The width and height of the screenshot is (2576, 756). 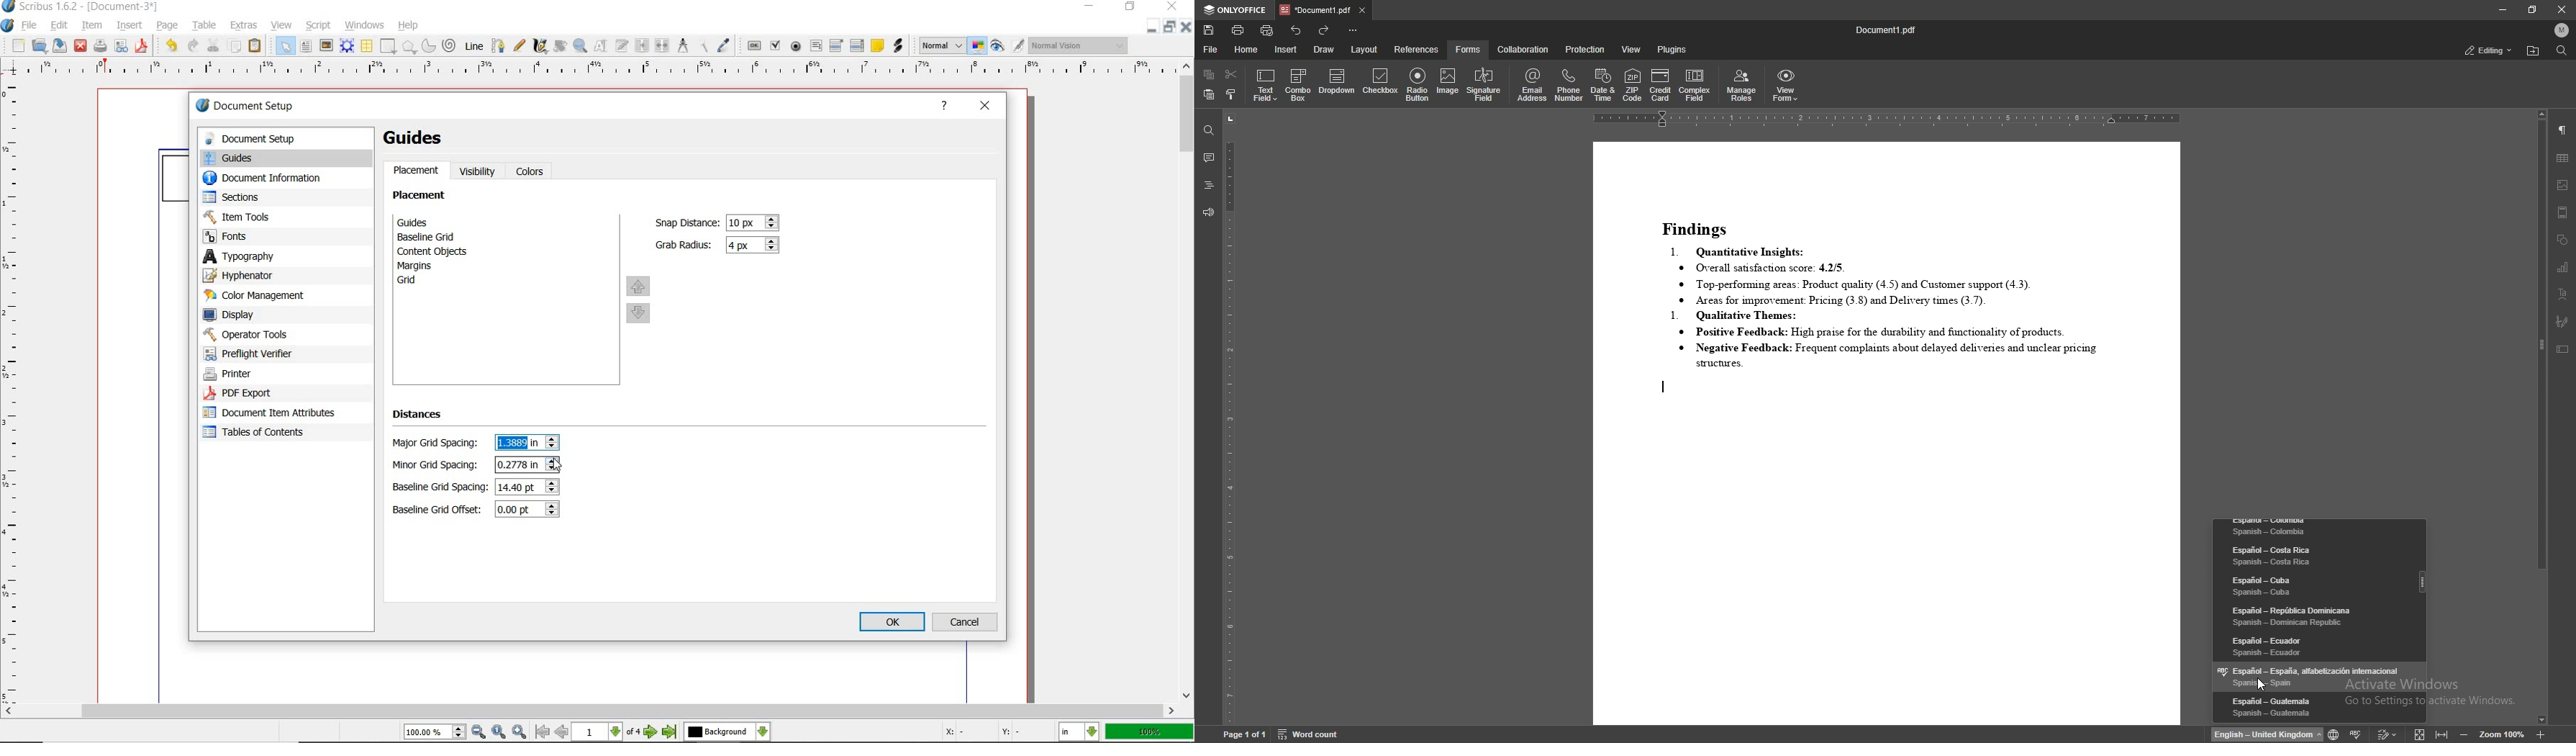 I want to click on track change, so click(x=2383, y=734).